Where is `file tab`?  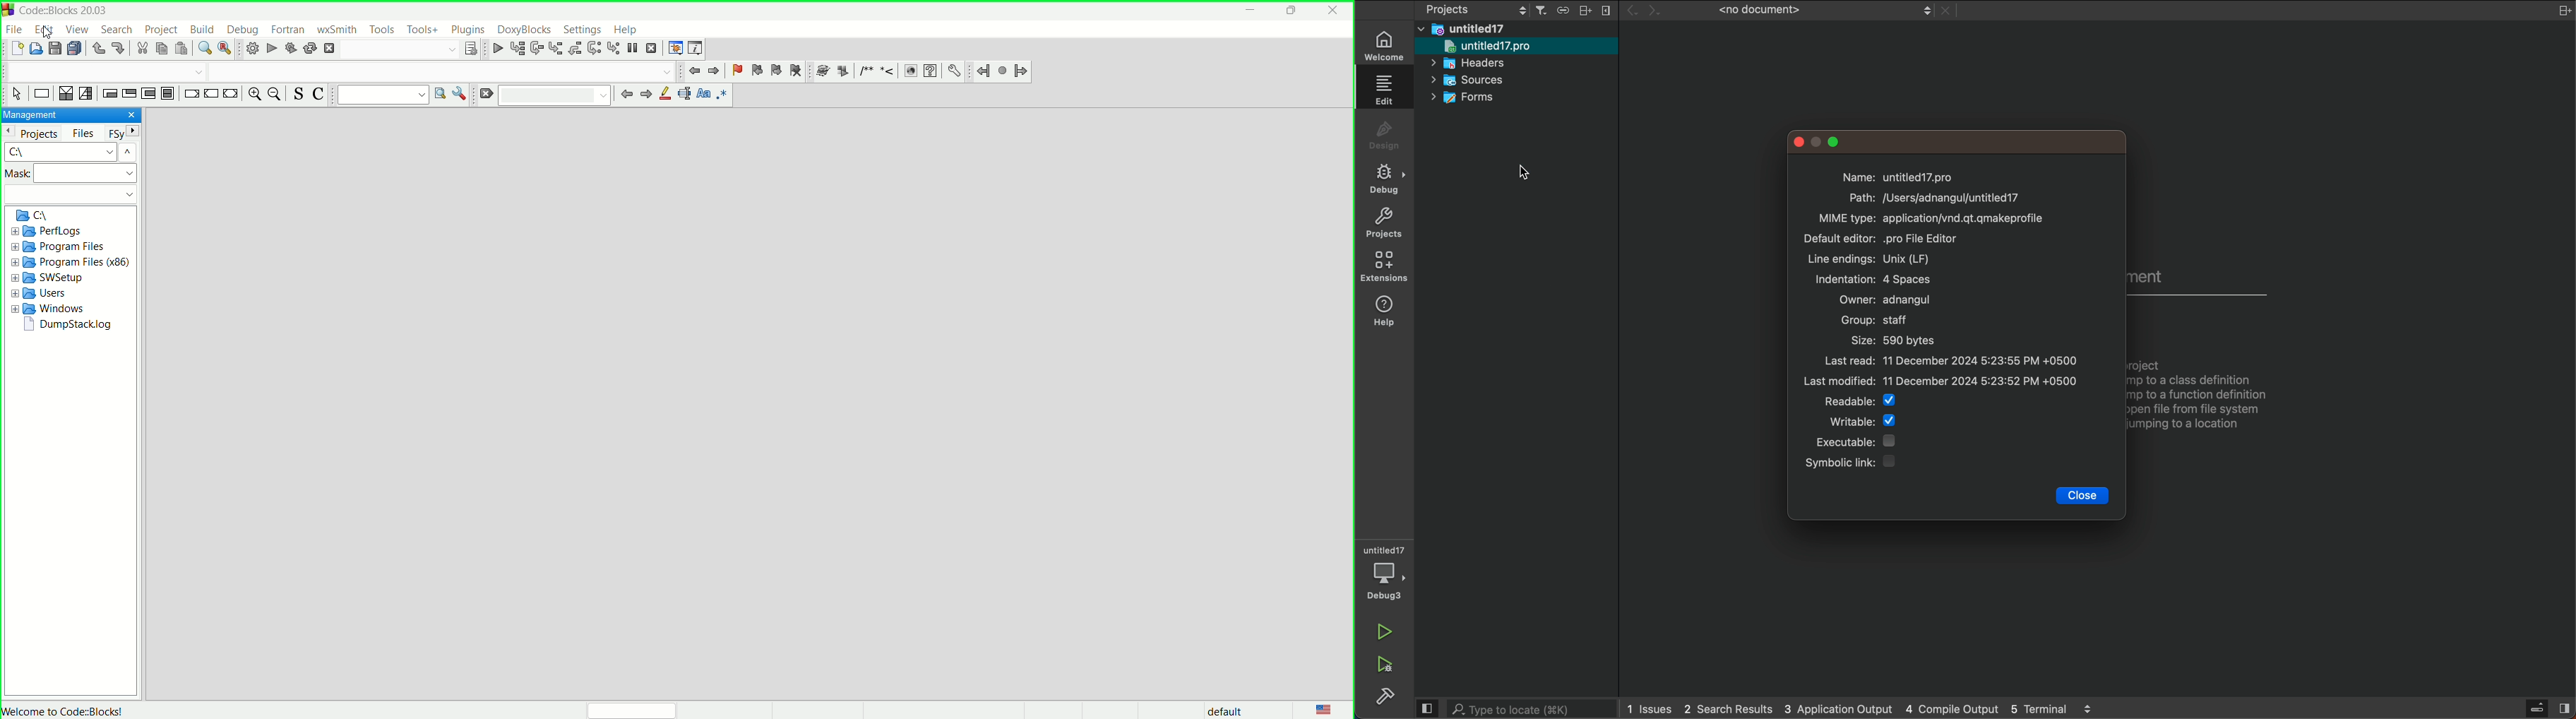
file tab is located at coordinates (1813, 11).